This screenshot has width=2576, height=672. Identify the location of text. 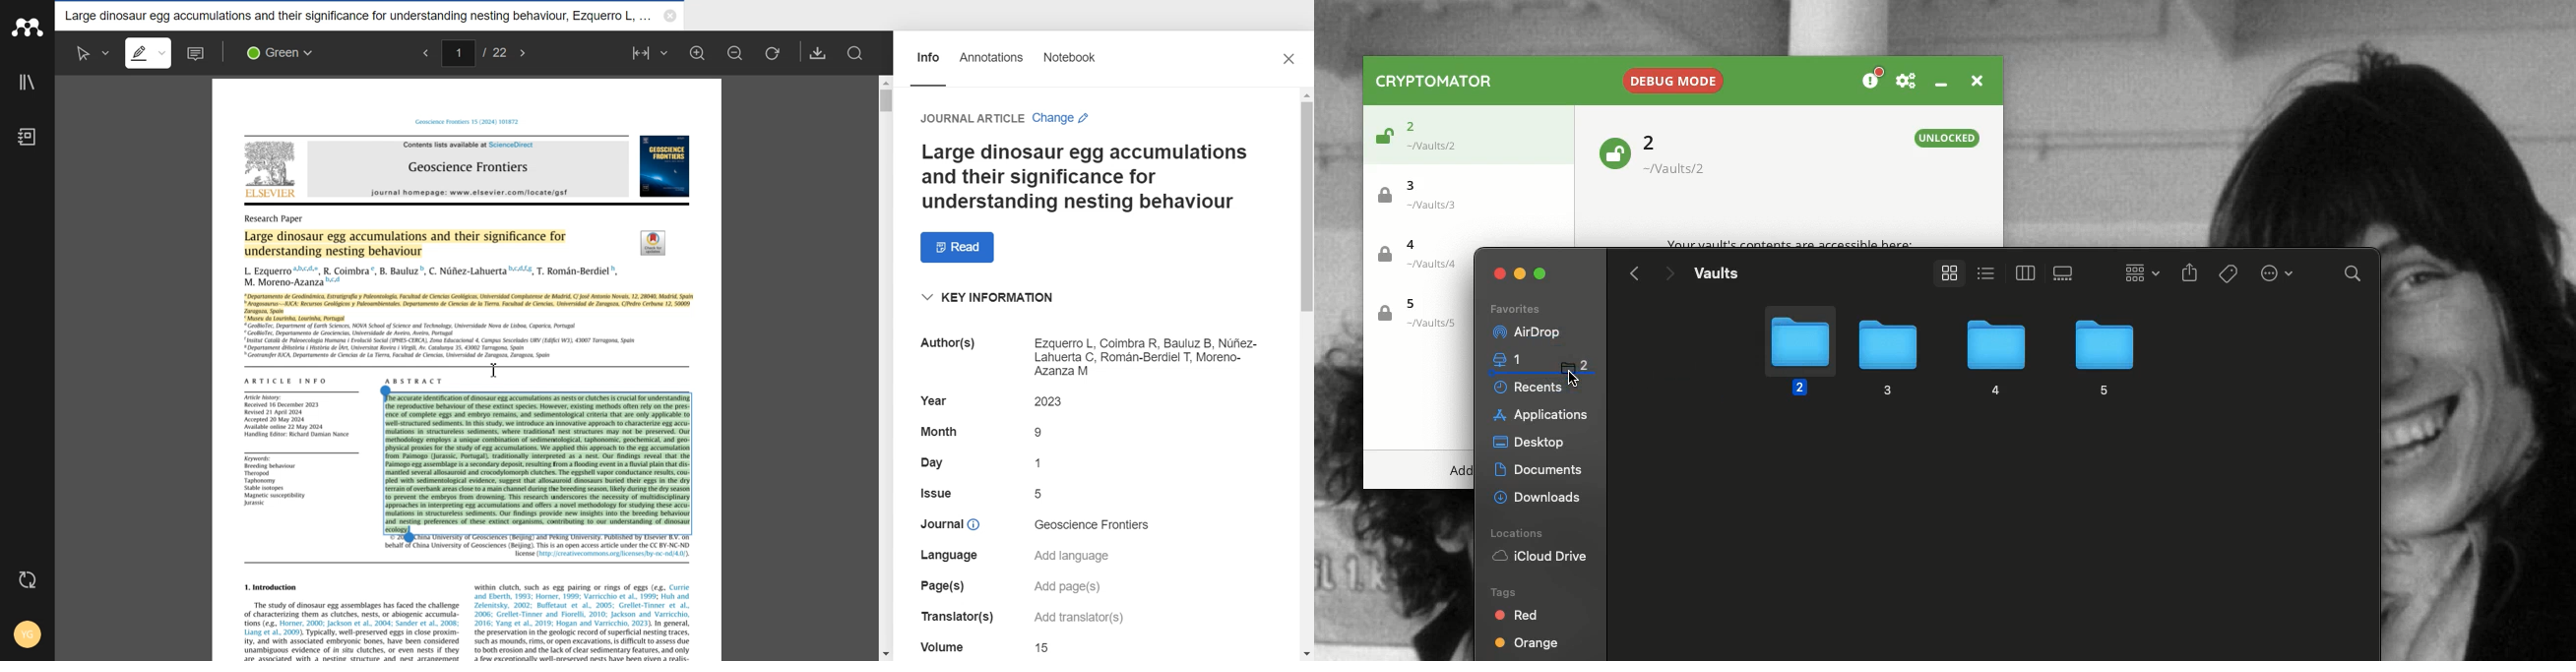
(302, 416).